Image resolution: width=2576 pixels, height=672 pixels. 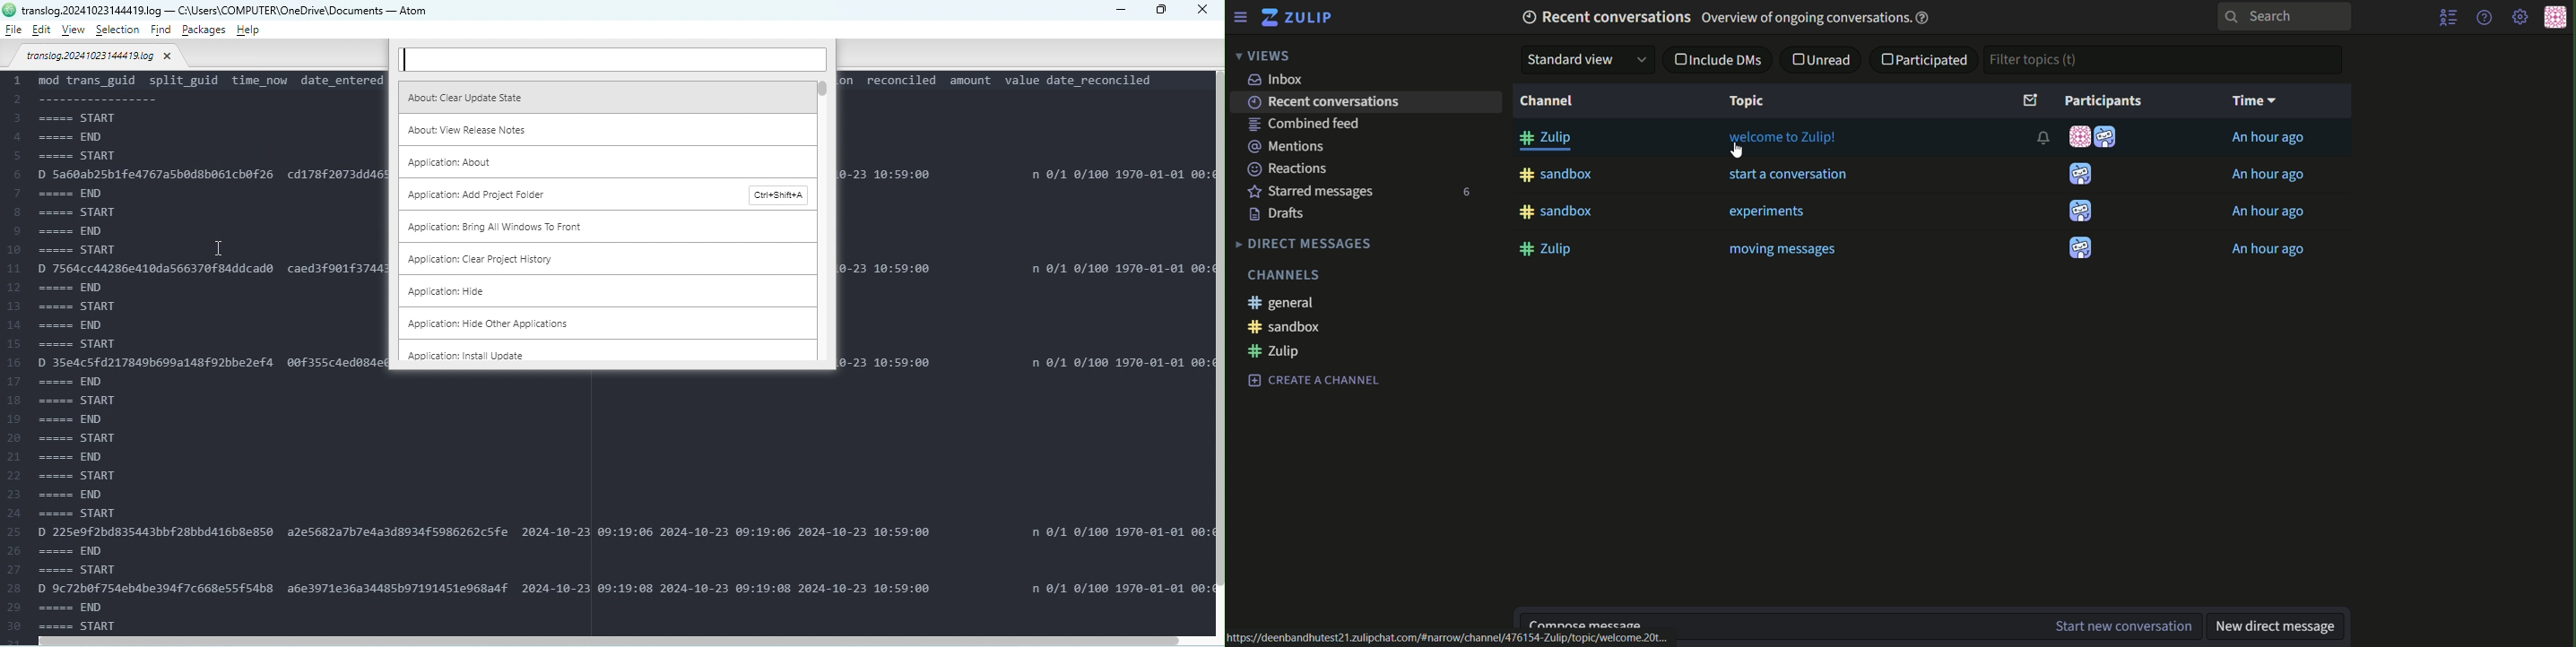 What do you see at coordinates (1677, 59) in the screenshot?
I see `checkbox` at bounding box center [1677, 59].